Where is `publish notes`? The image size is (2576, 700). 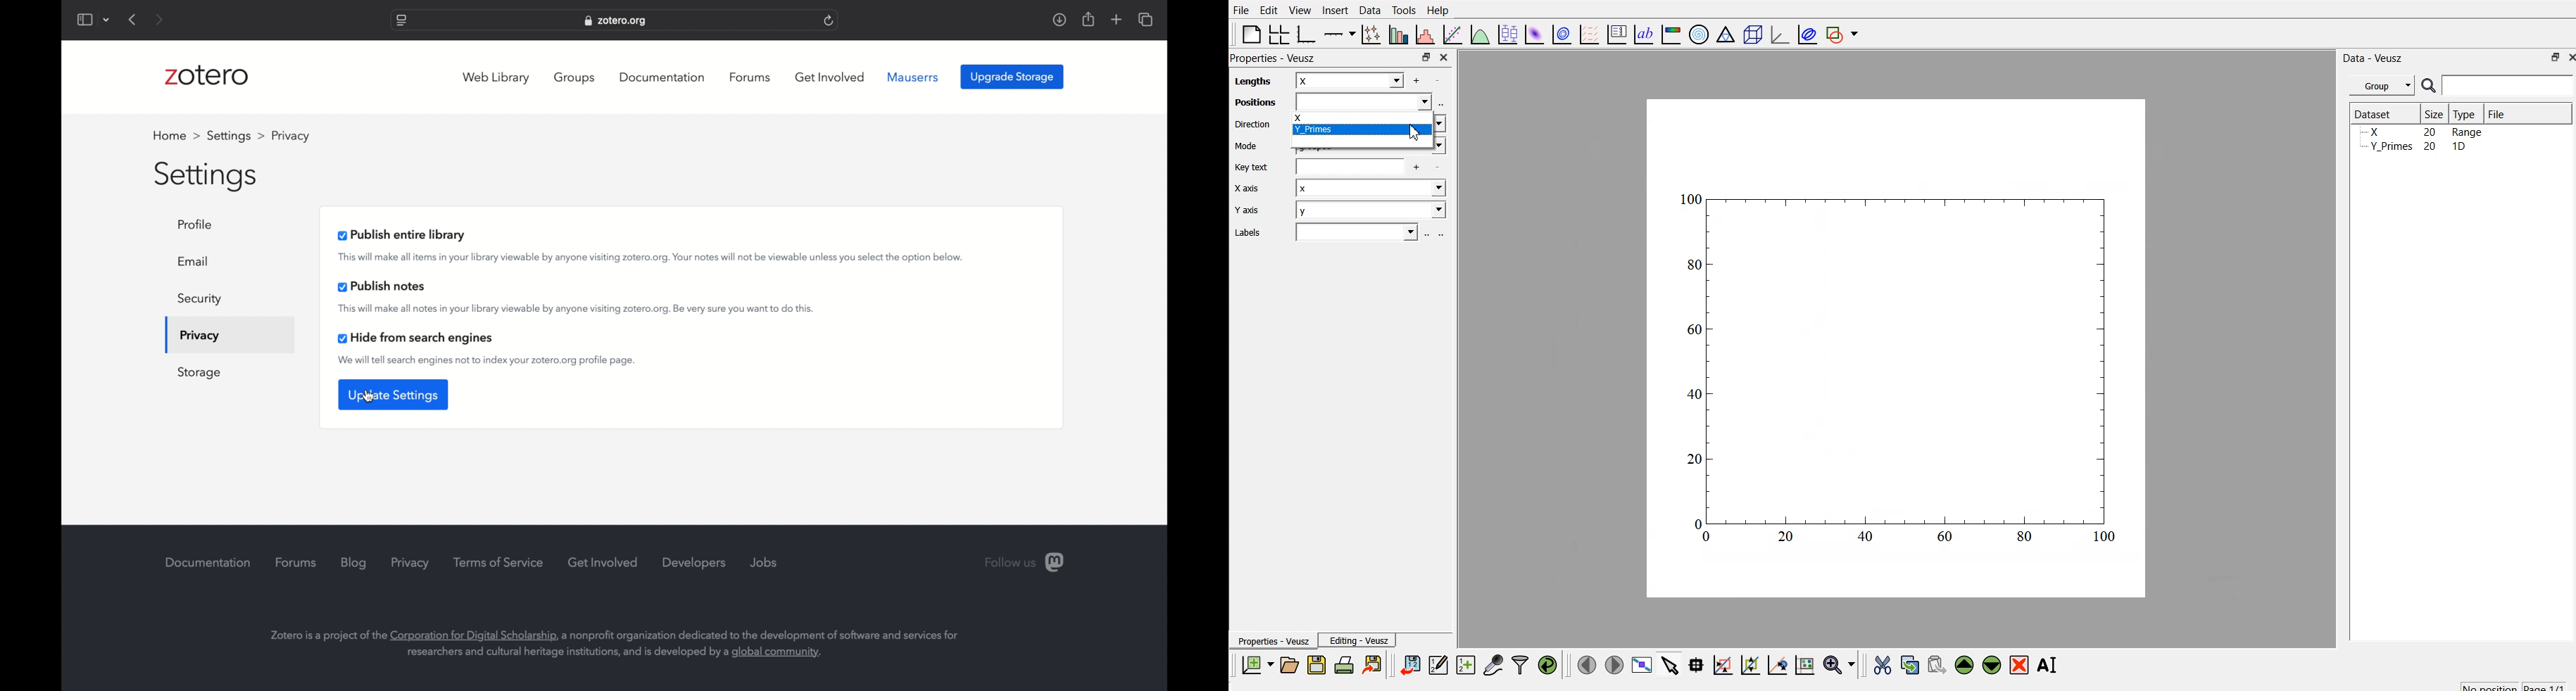
publish notes is located at coordinates (382, 287).